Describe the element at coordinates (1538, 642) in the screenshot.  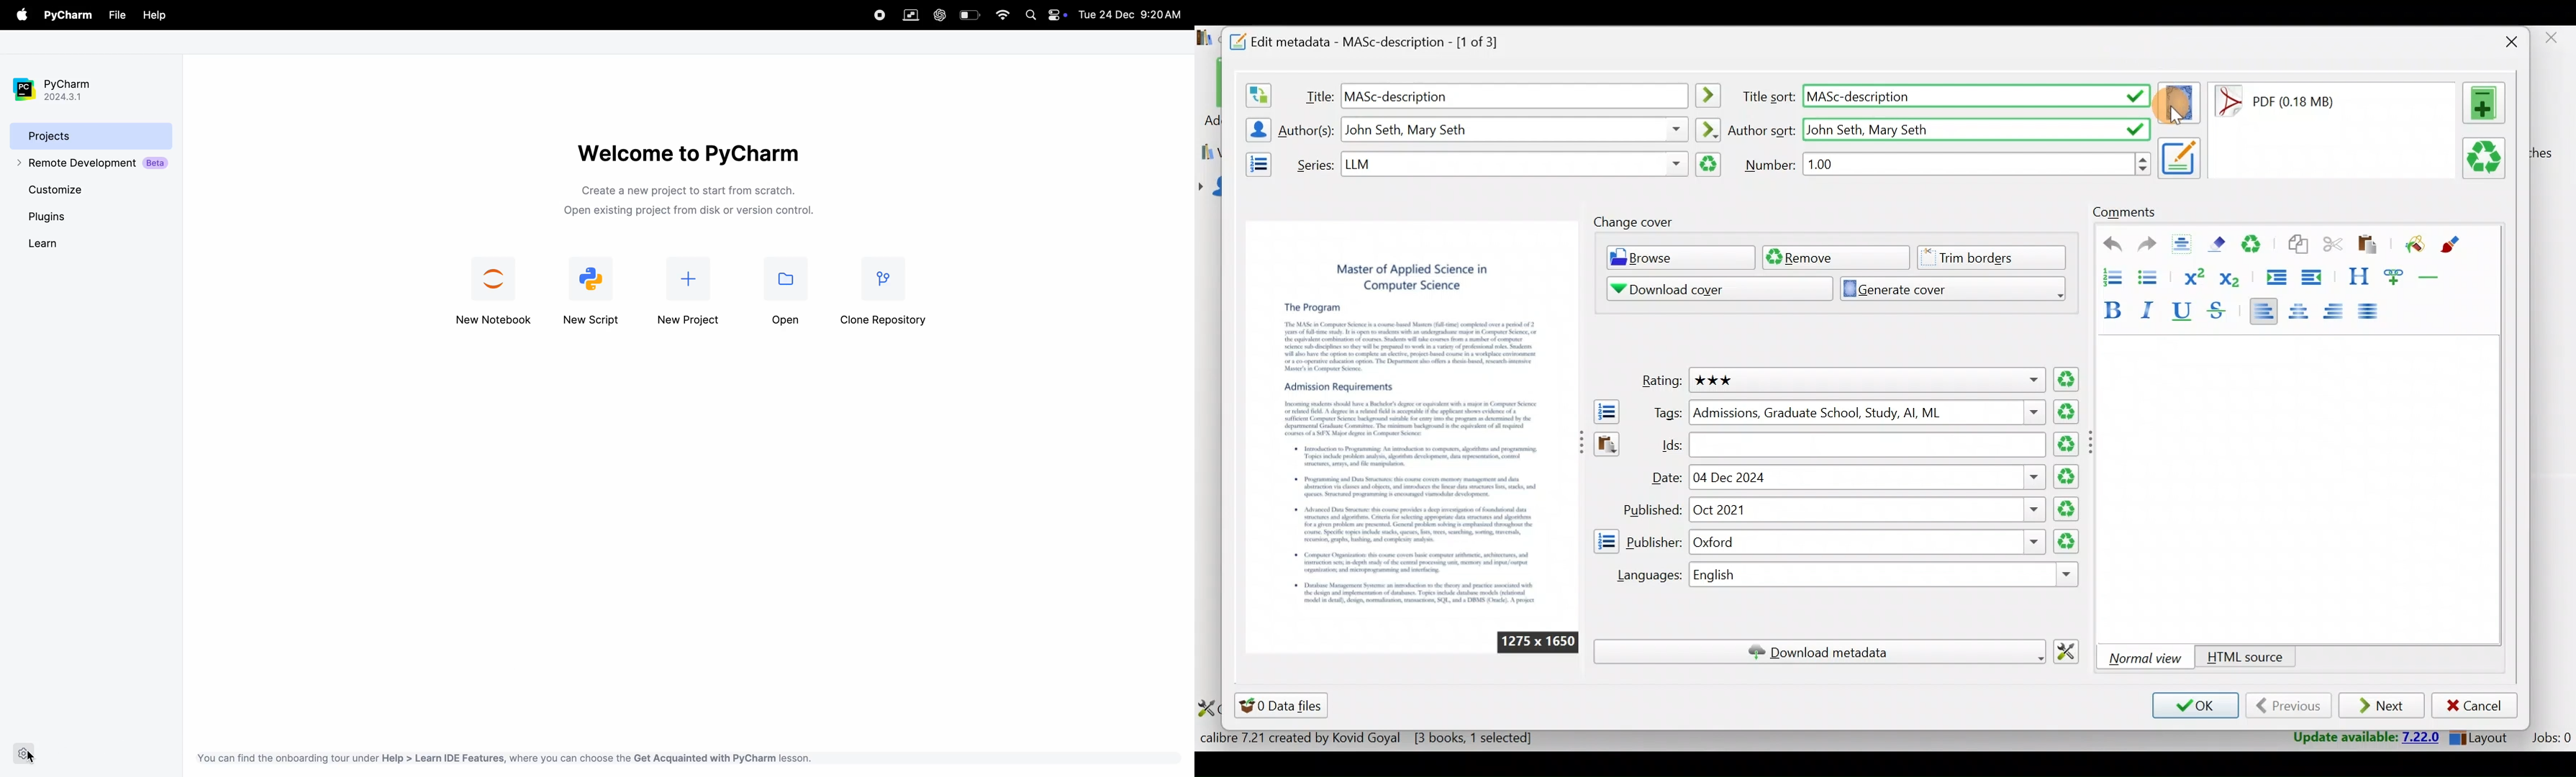
I see `` at that location.